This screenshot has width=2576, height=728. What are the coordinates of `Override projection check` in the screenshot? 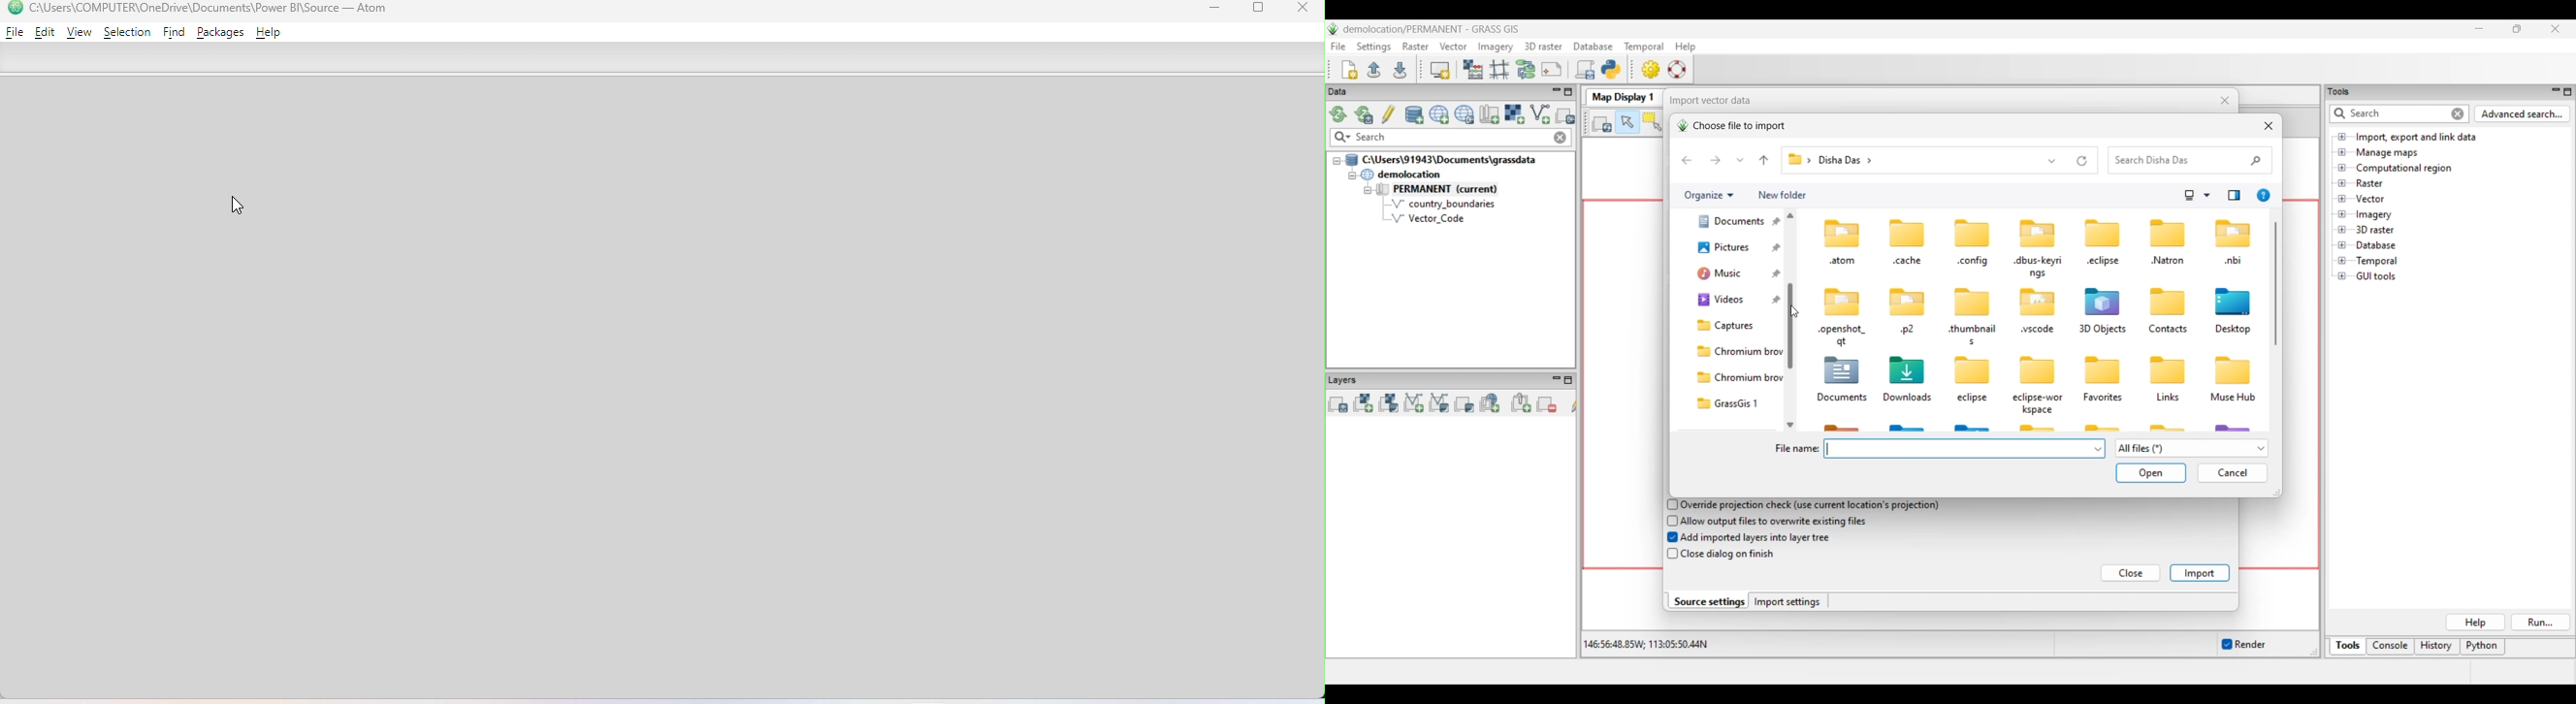 It's located at (1811, 505).